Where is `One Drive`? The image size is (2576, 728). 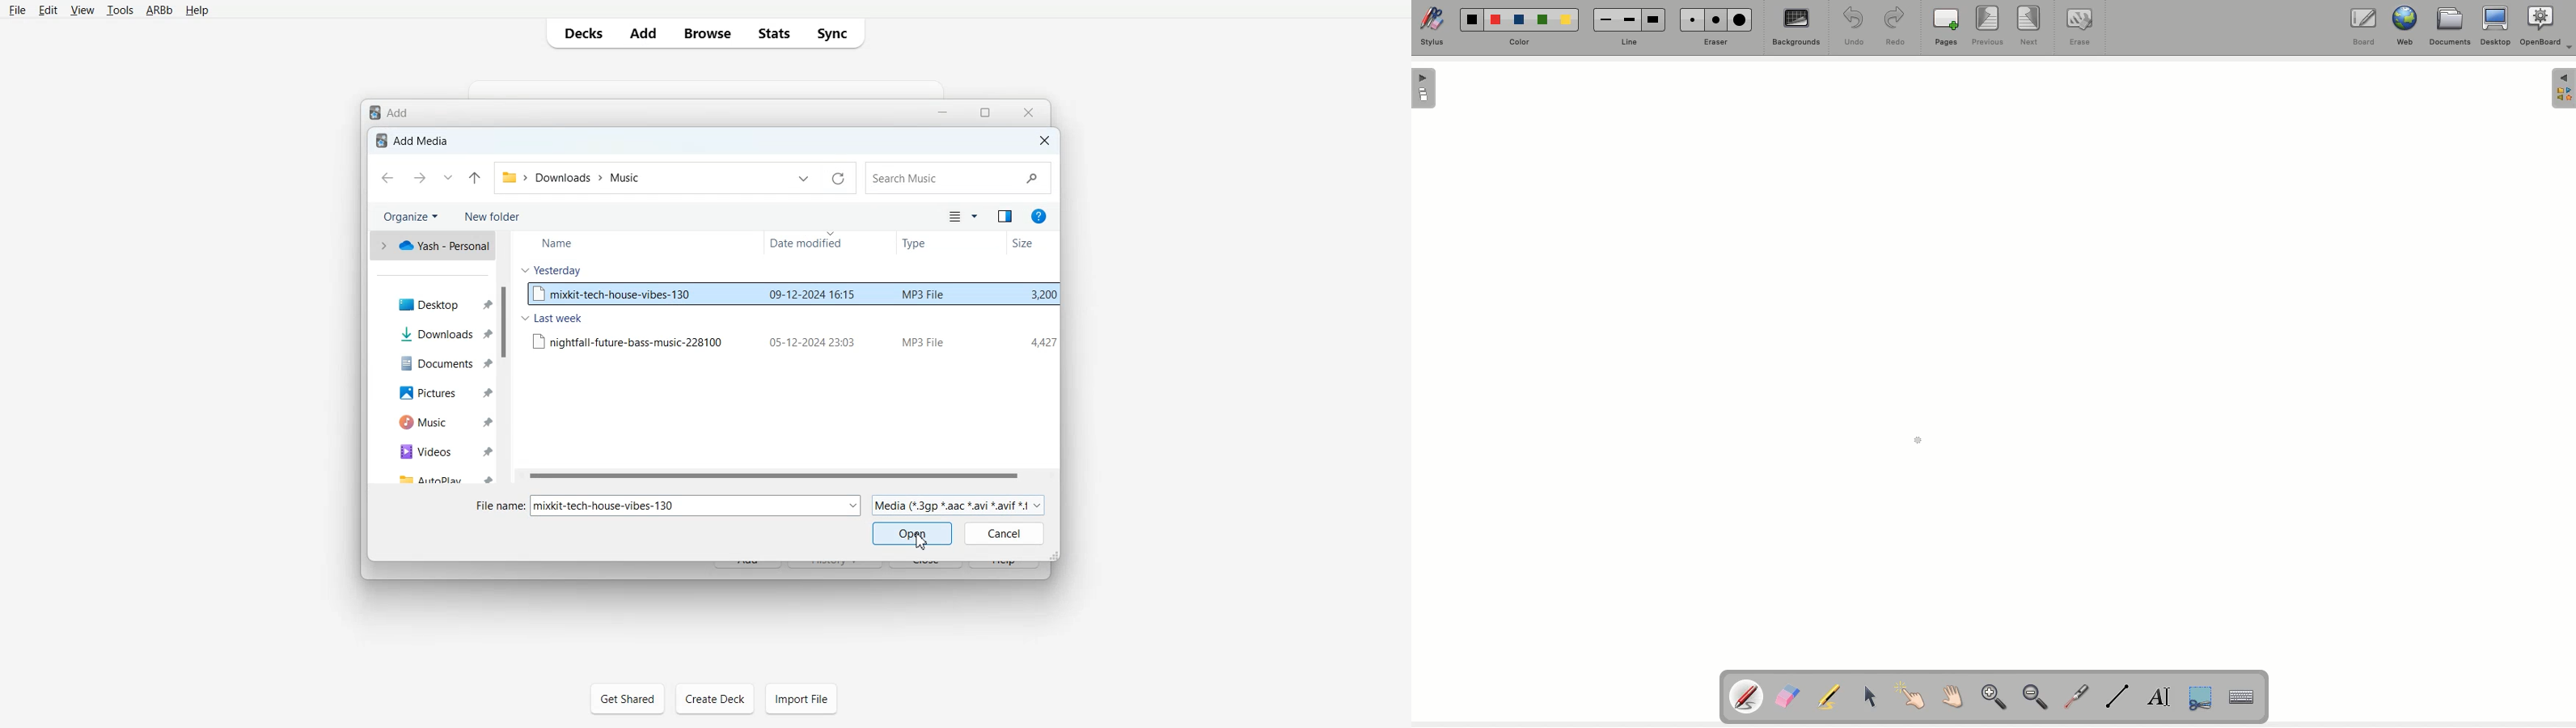
One Drive is located at coordinates (432, 246).